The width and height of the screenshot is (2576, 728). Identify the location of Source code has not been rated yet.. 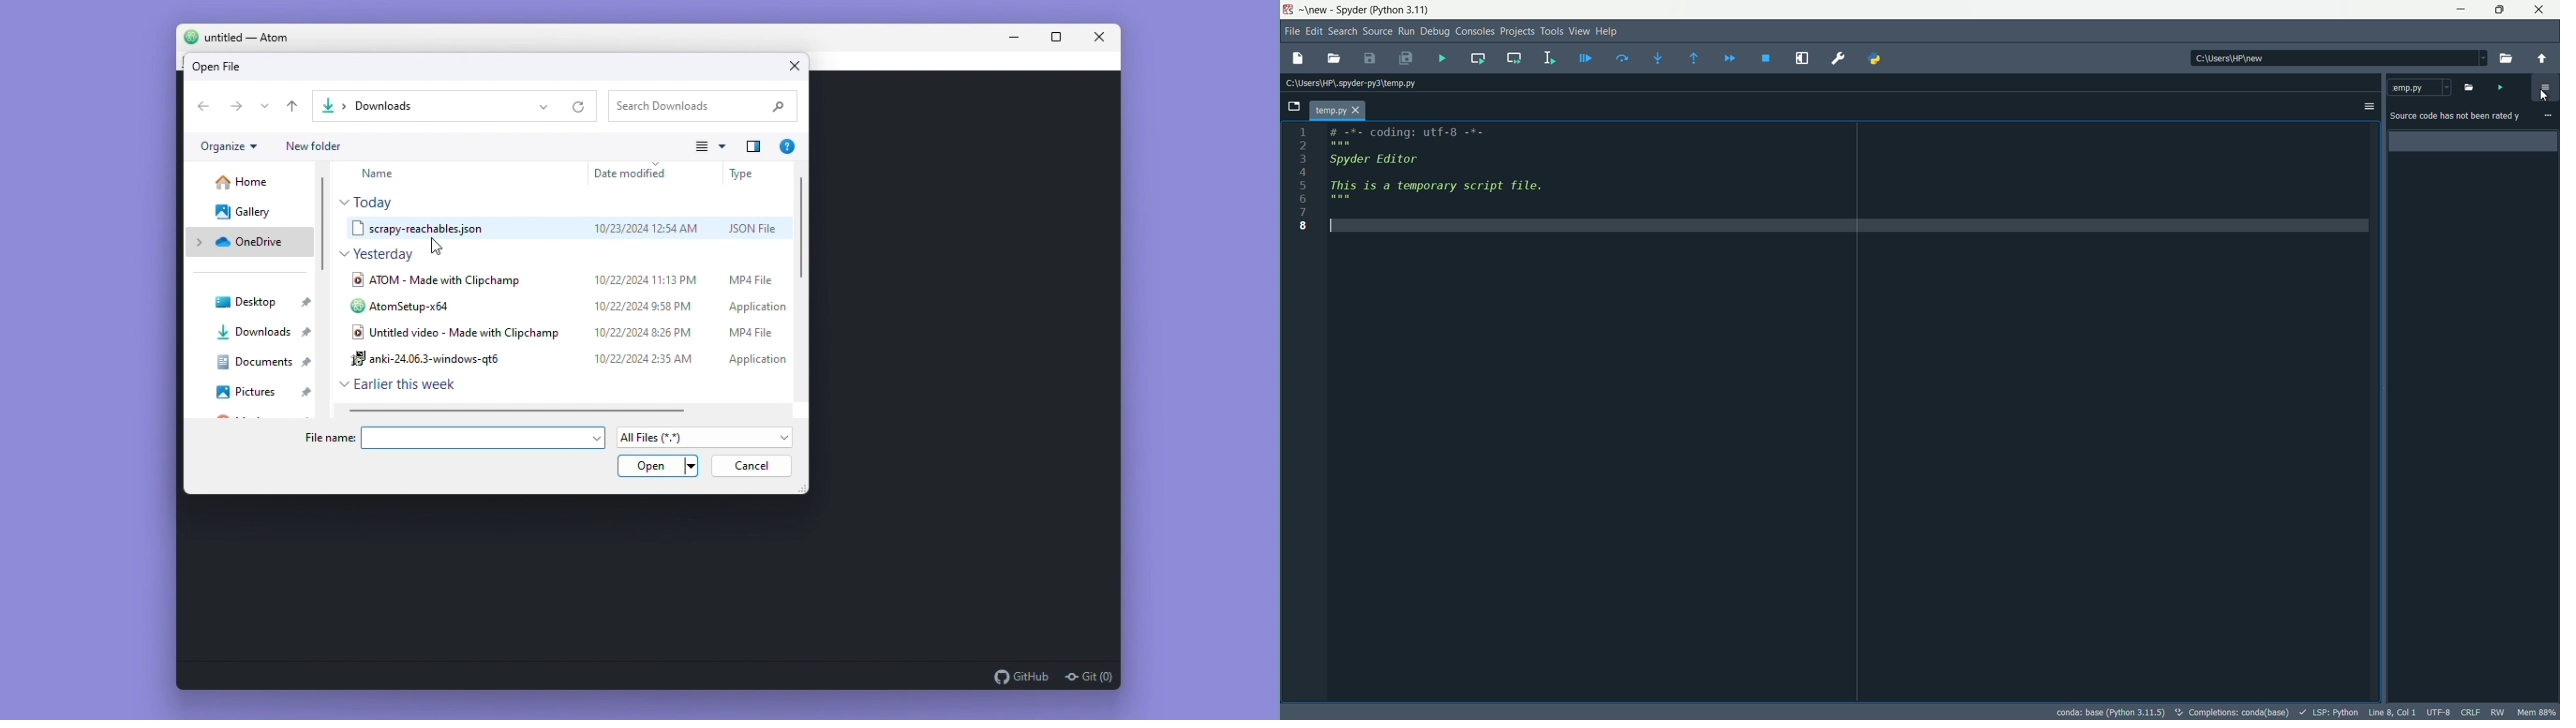
(2455, 116).